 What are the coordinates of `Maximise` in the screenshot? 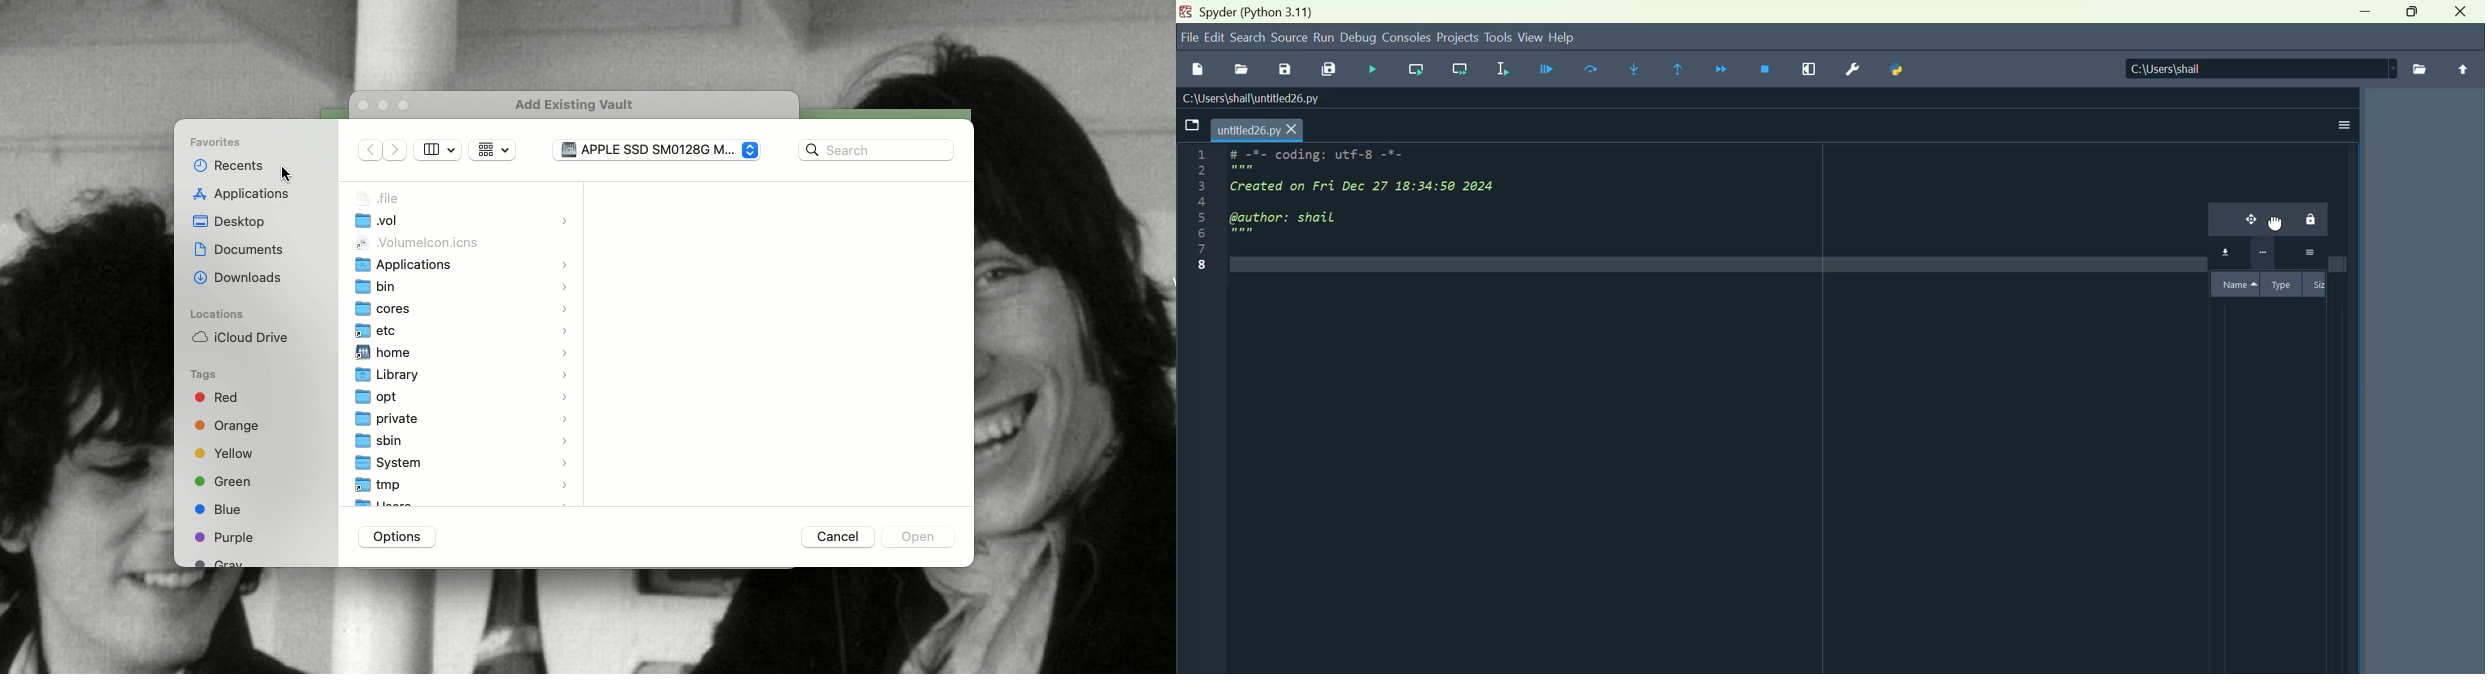 It's located at (2417, 16).